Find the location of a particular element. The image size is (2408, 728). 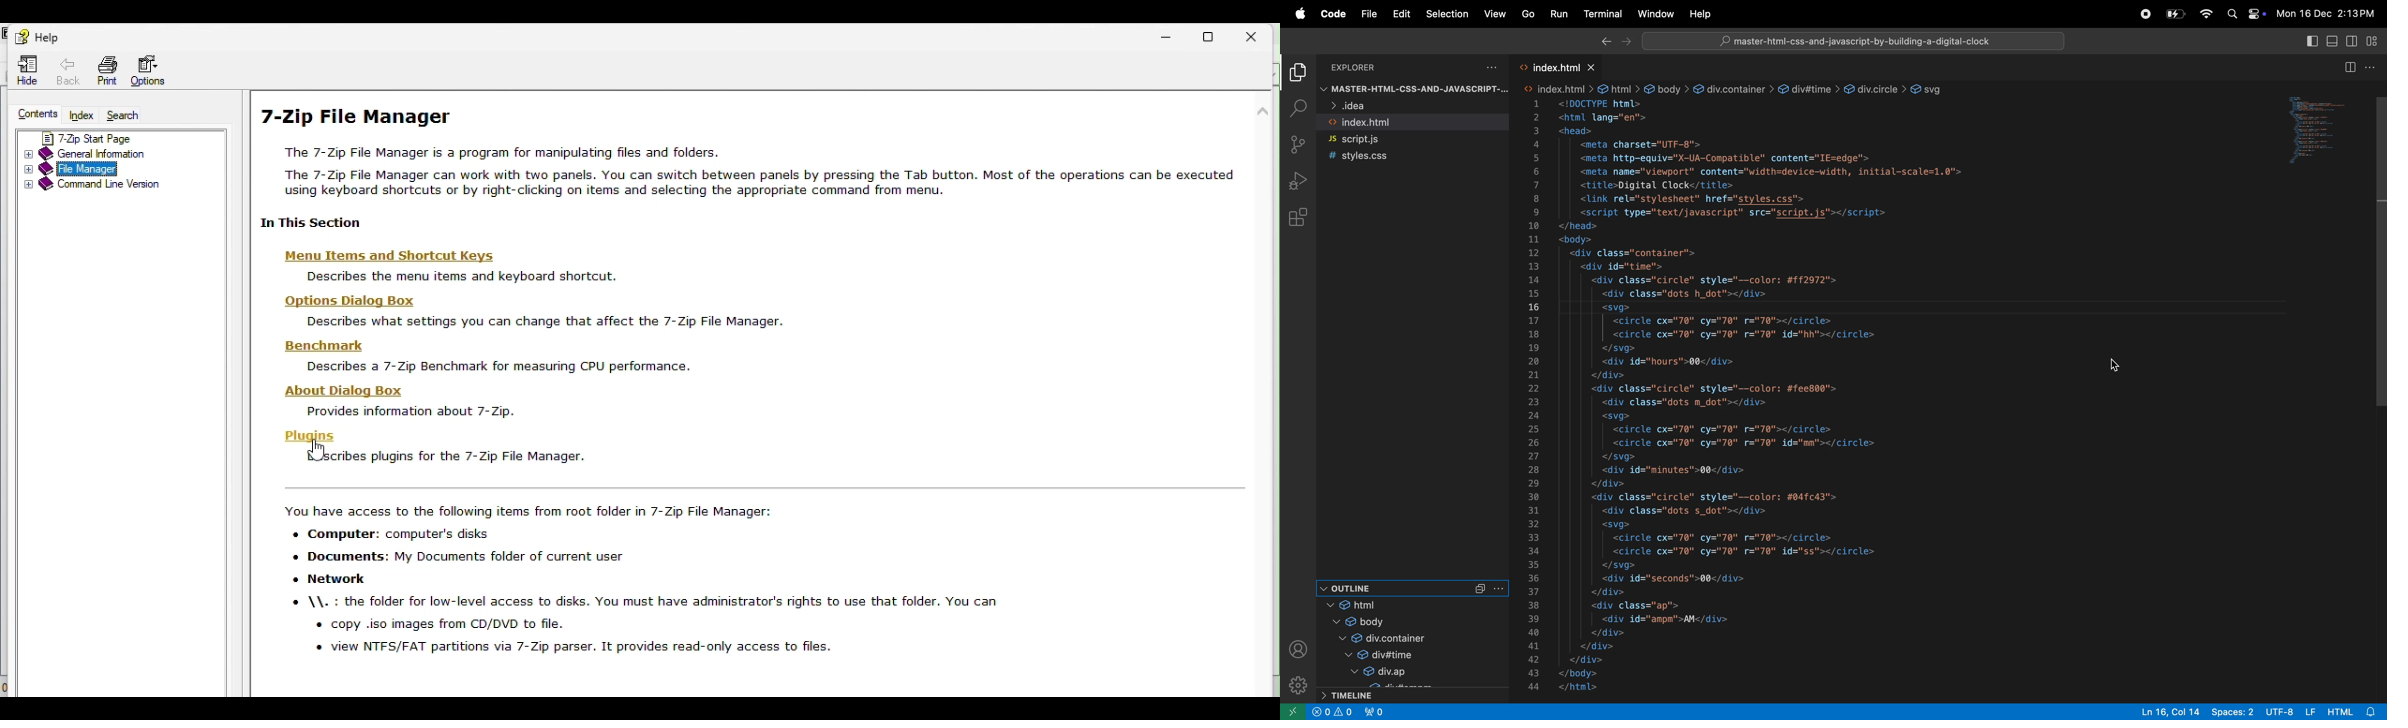

wifi is located at coordinates (2202, 14).